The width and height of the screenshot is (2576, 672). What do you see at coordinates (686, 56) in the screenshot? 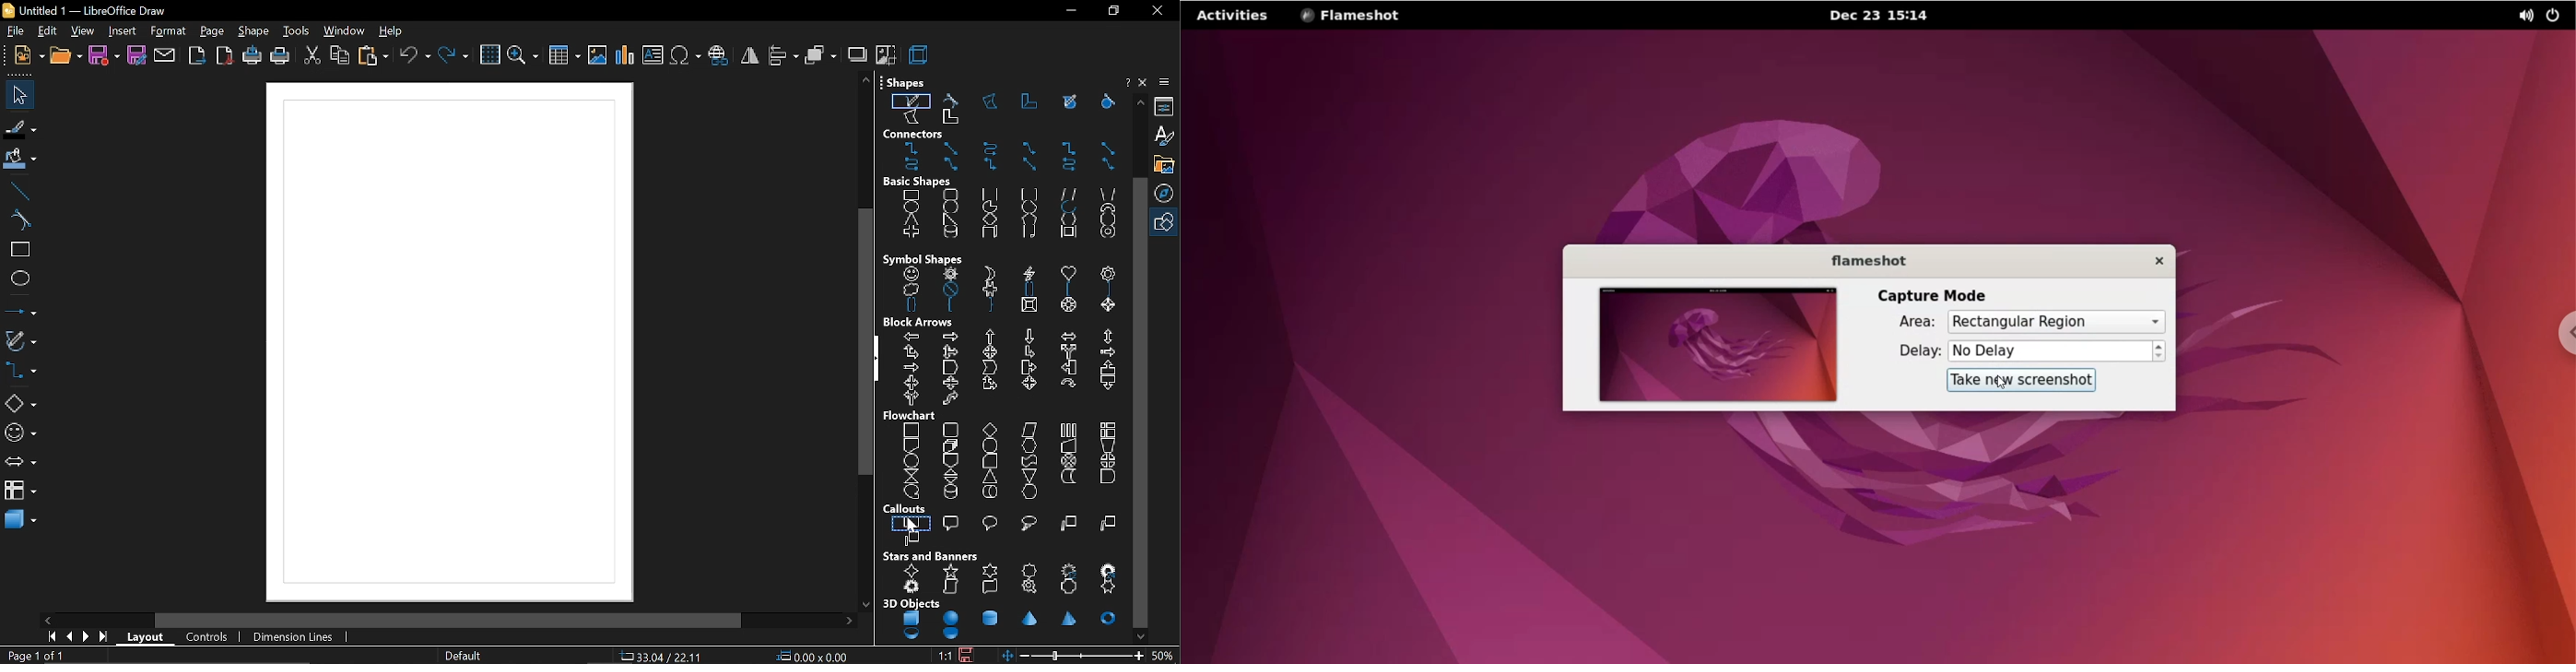
I see `insert symbol` at bounding box center [686, 56].